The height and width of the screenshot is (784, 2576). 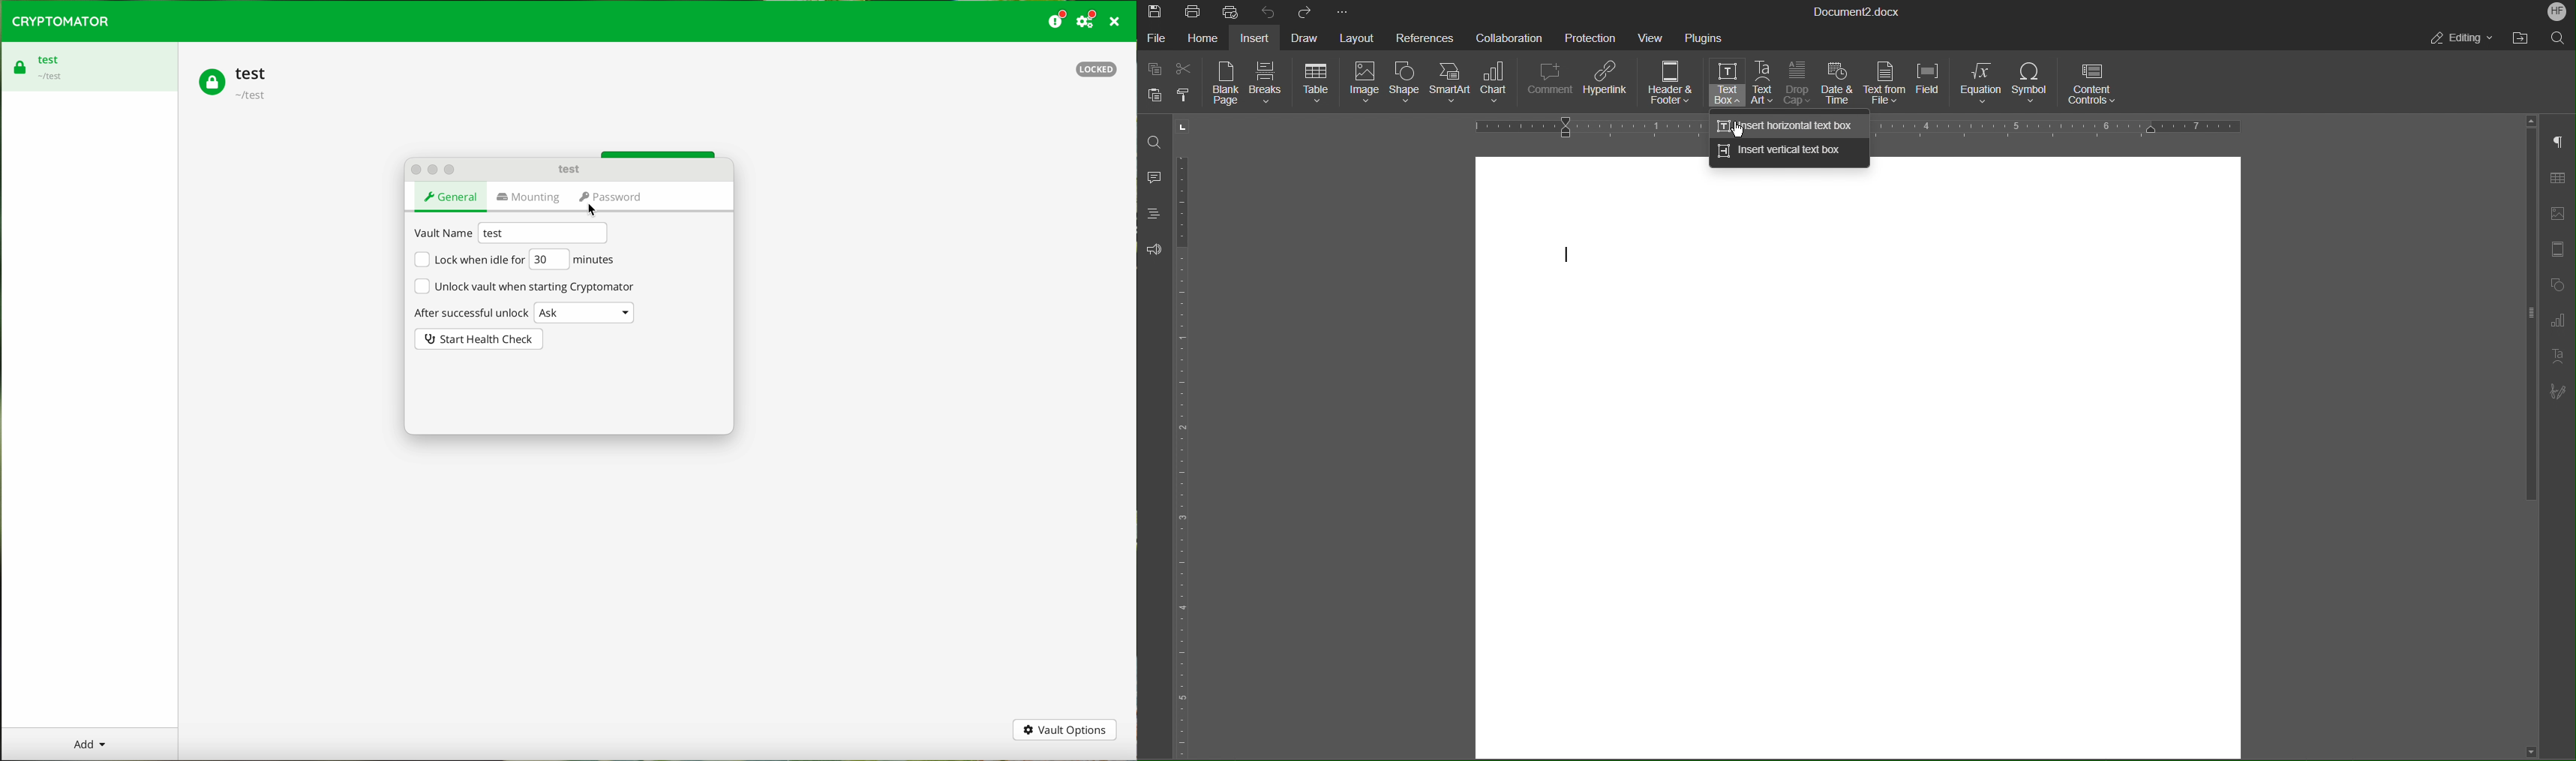 What do you see at coordinates (1202, 37) in the screenshot?
I see `Home` at bounding box center [1202, 37].